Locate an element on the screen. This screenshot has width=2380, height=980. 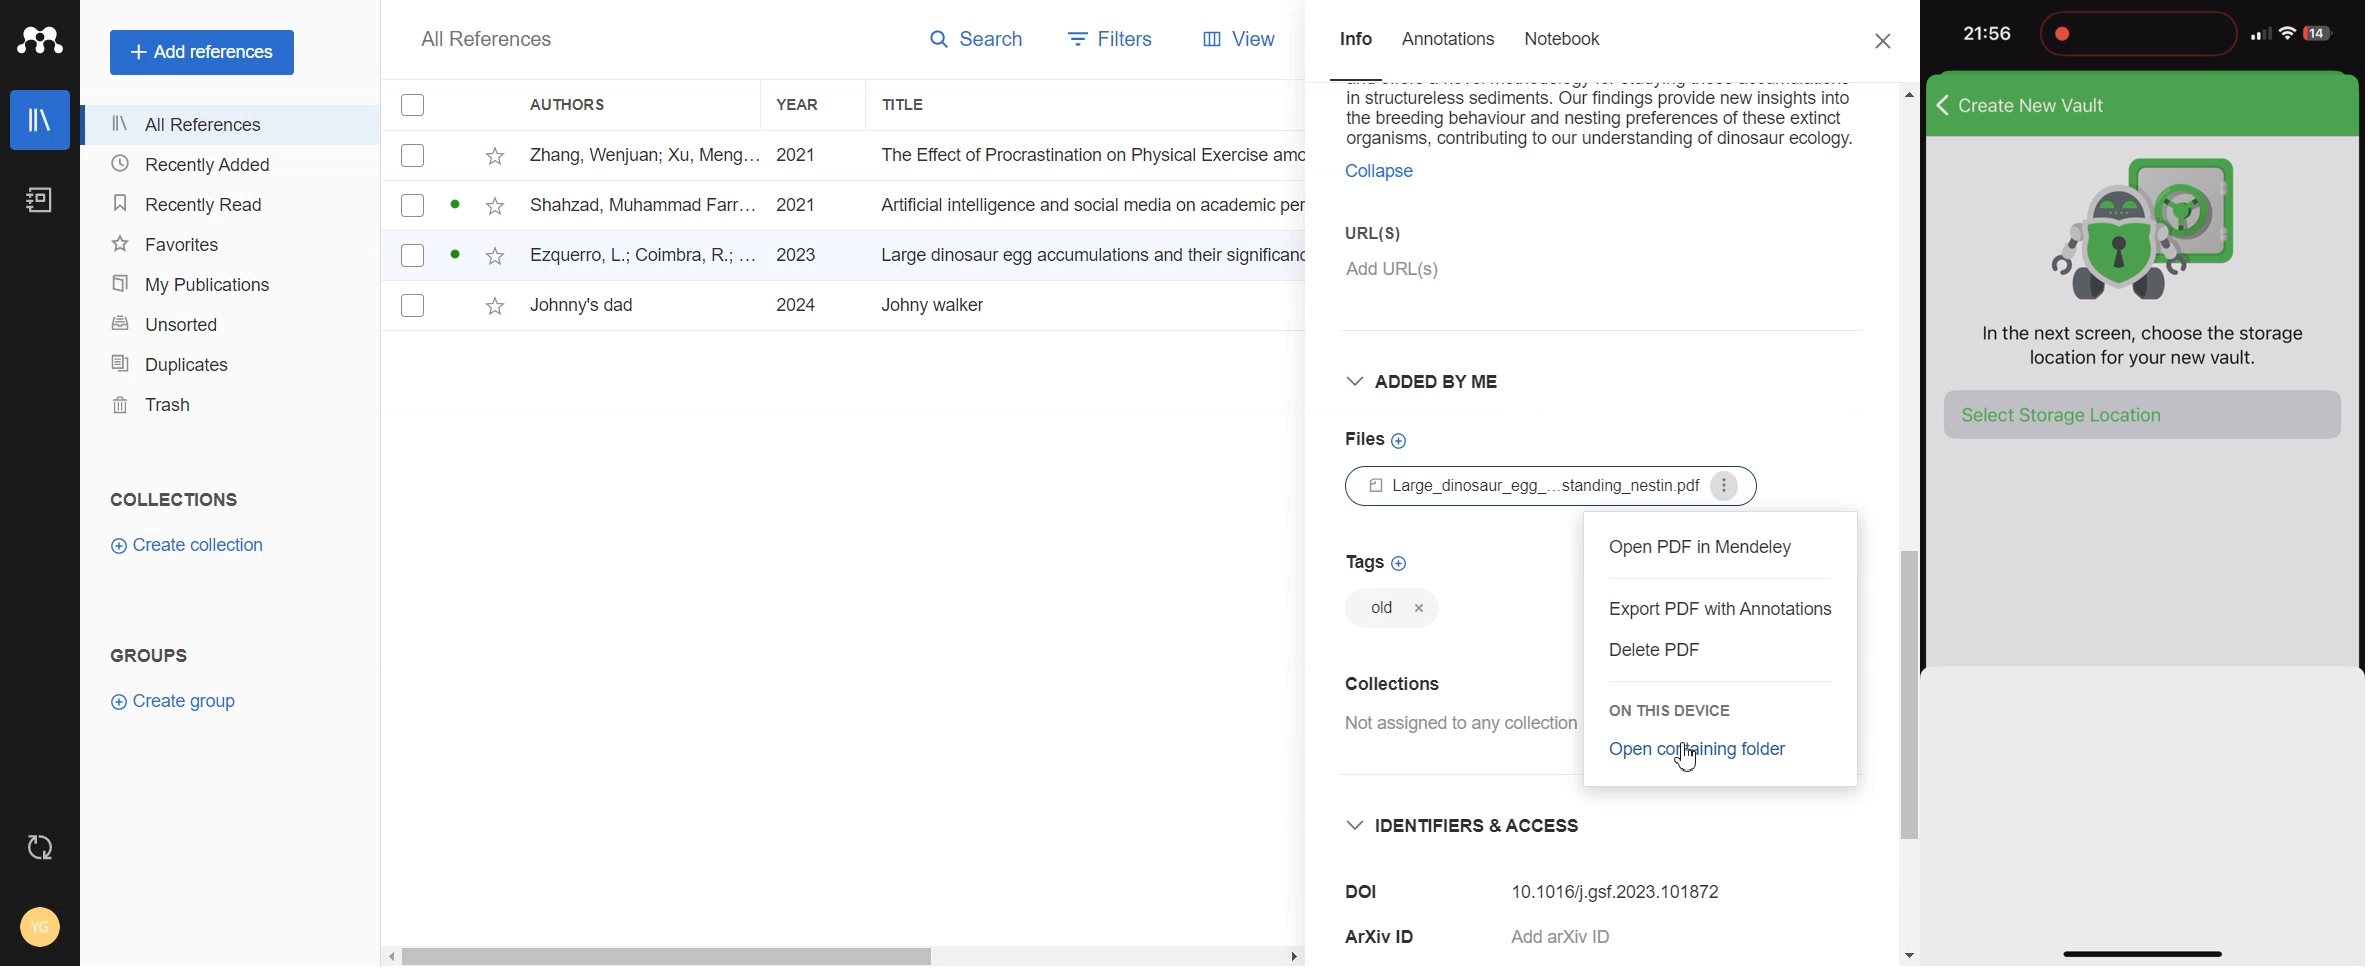
Recently Added is located at coordinates (220, 163).